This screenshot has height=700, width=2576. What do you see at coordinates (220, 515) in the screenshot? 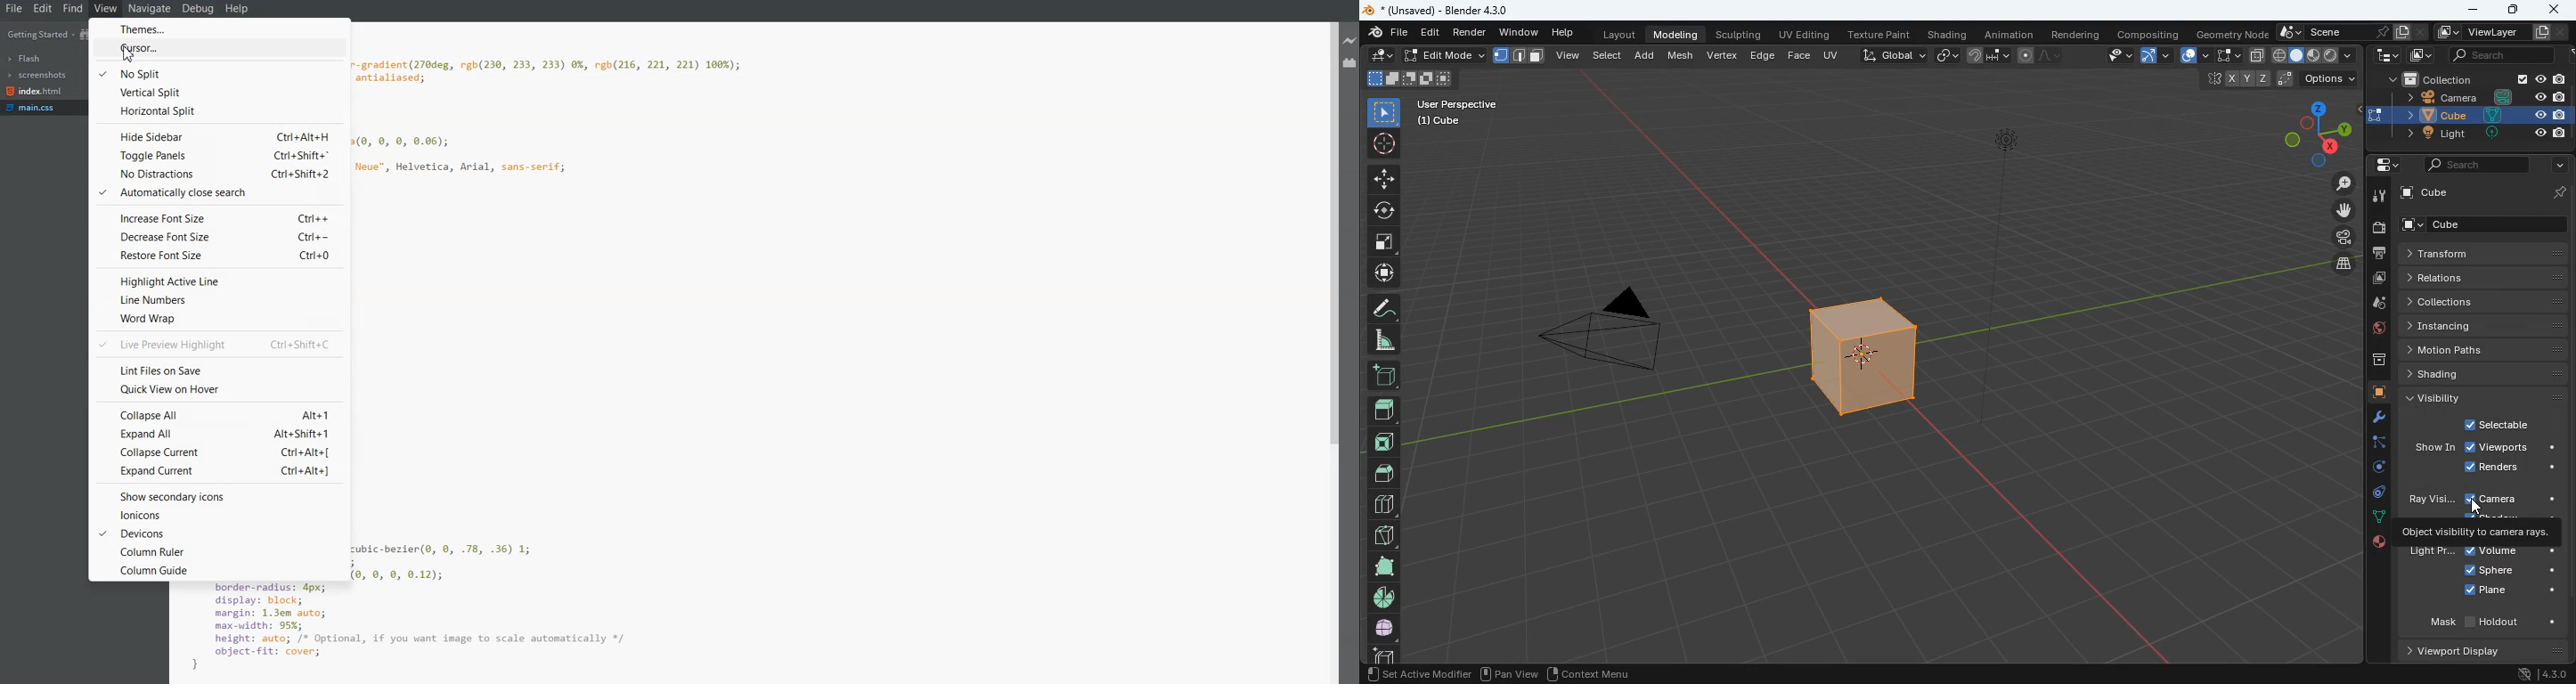
I see `Ionicons` at bounding box center [220, 515].